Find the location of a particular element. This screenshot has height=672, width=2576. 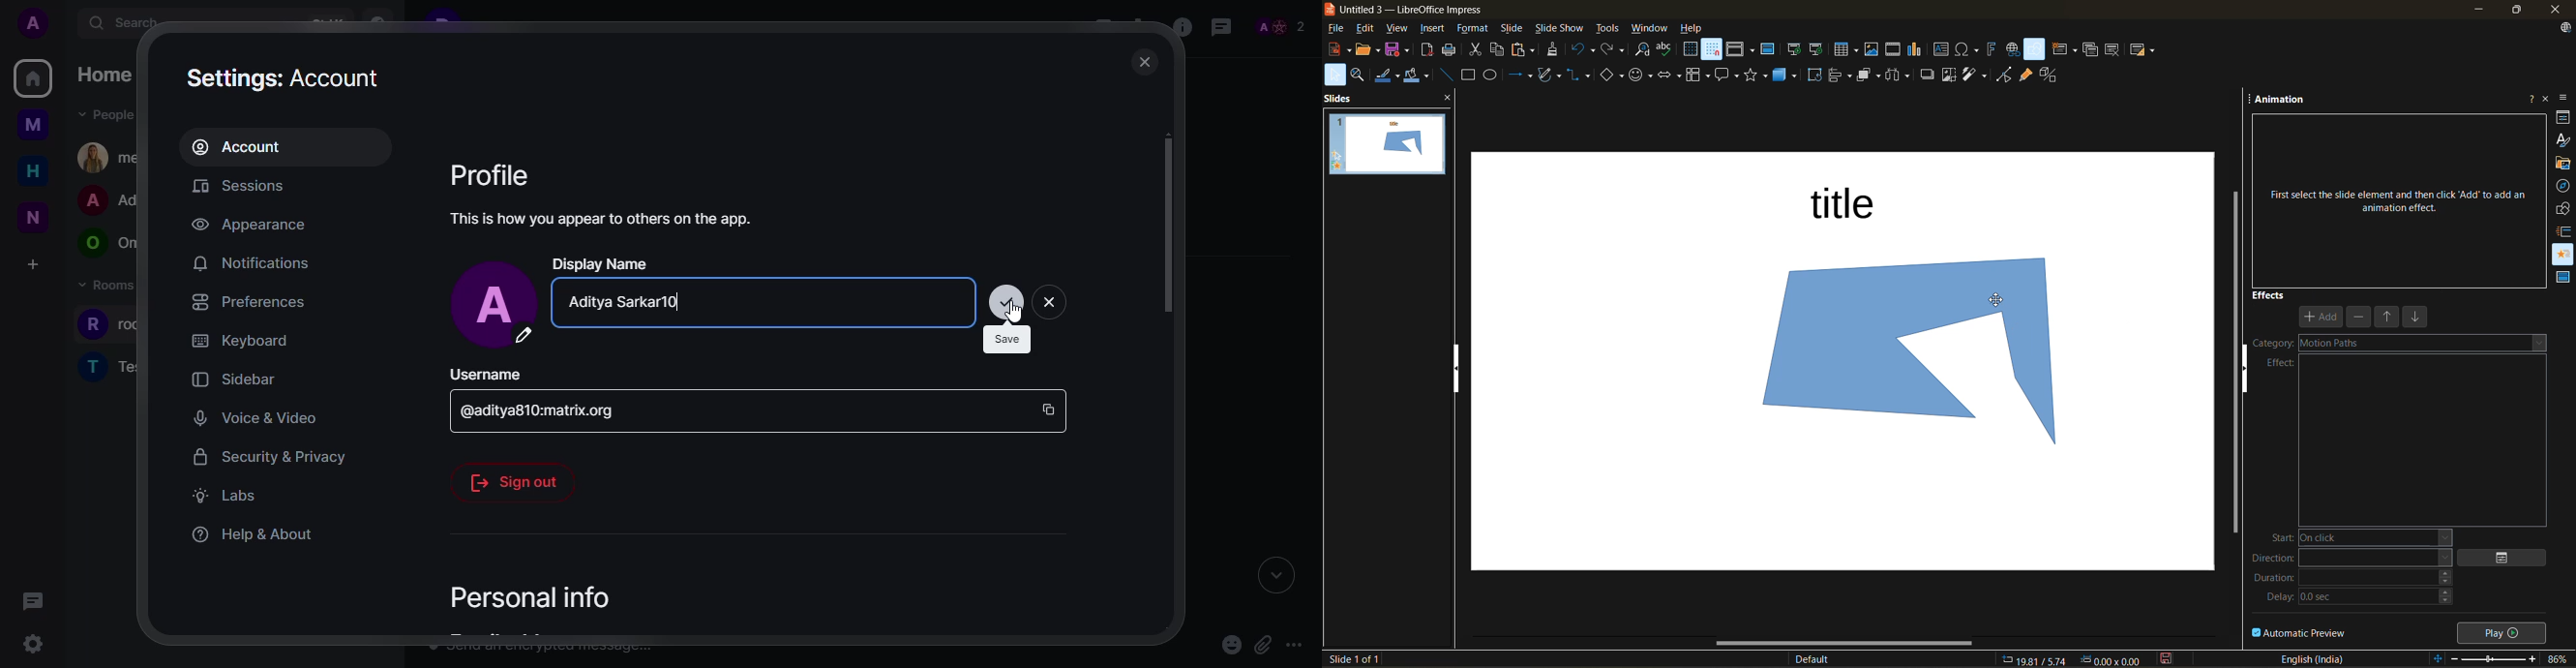

close sidebar deck is located at coordinates (2548, 97).